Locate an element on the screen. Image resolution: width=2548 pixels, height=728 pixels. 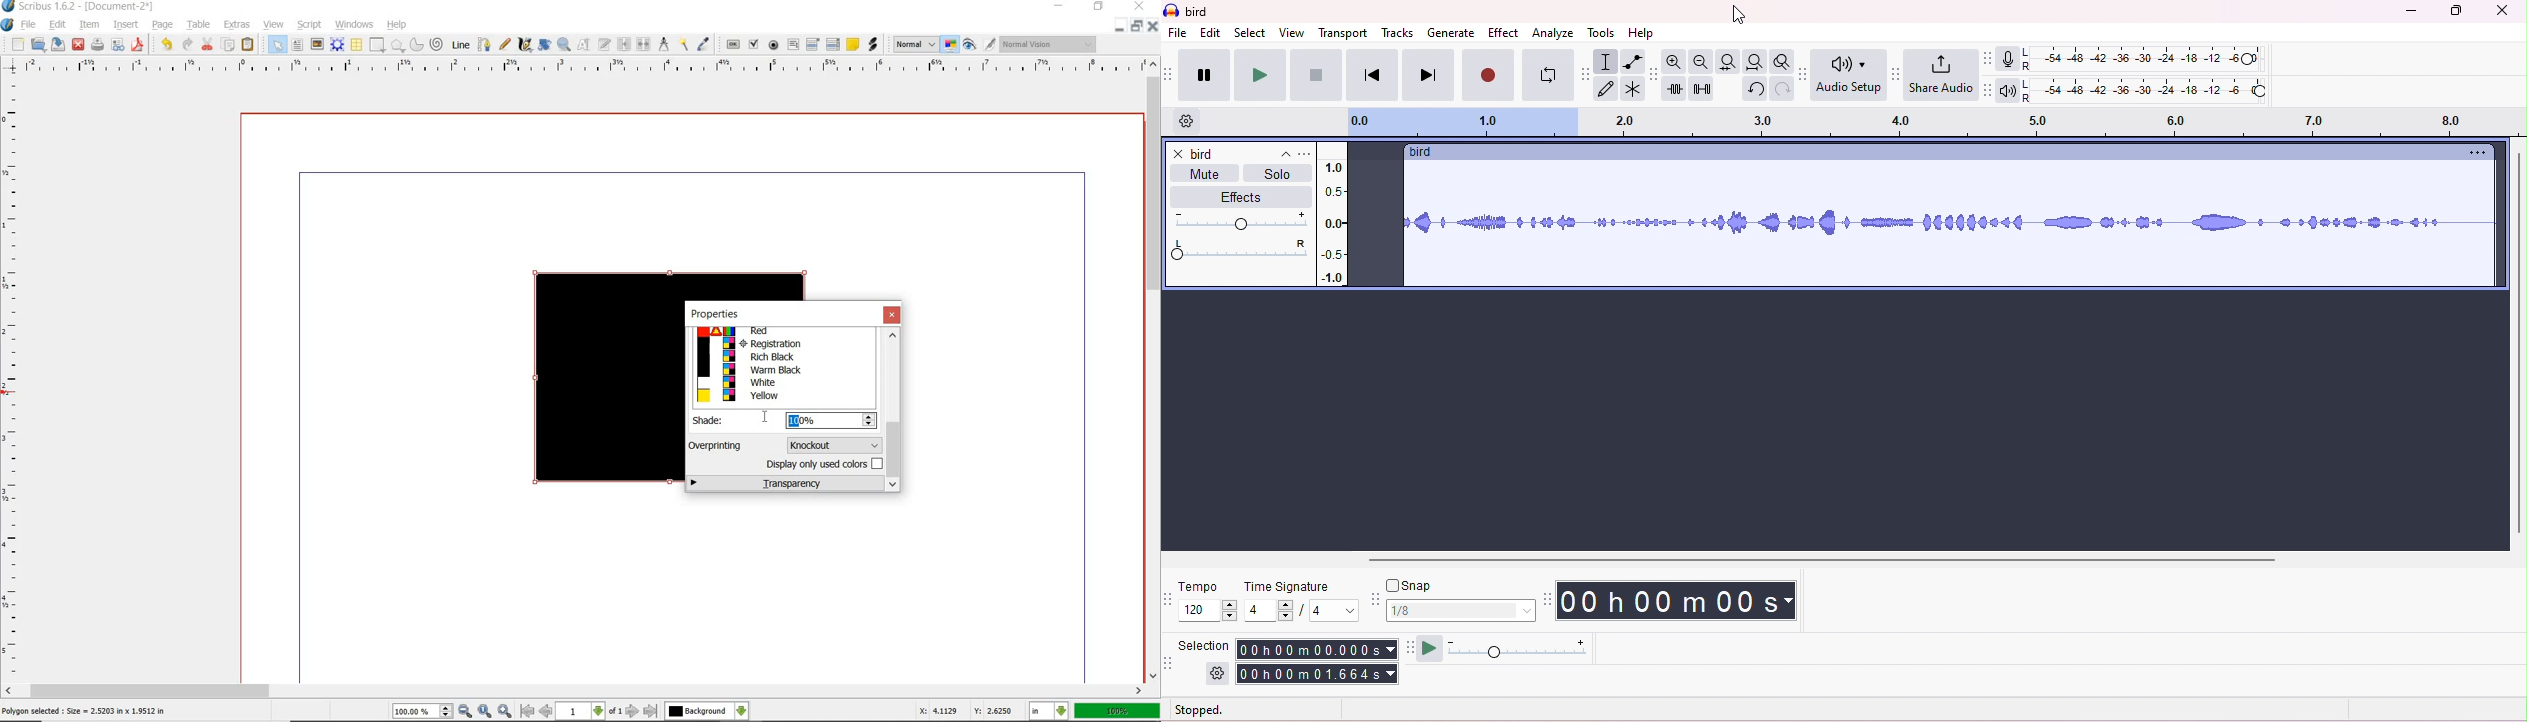
image preview quality is located at coordinates (916, 45).